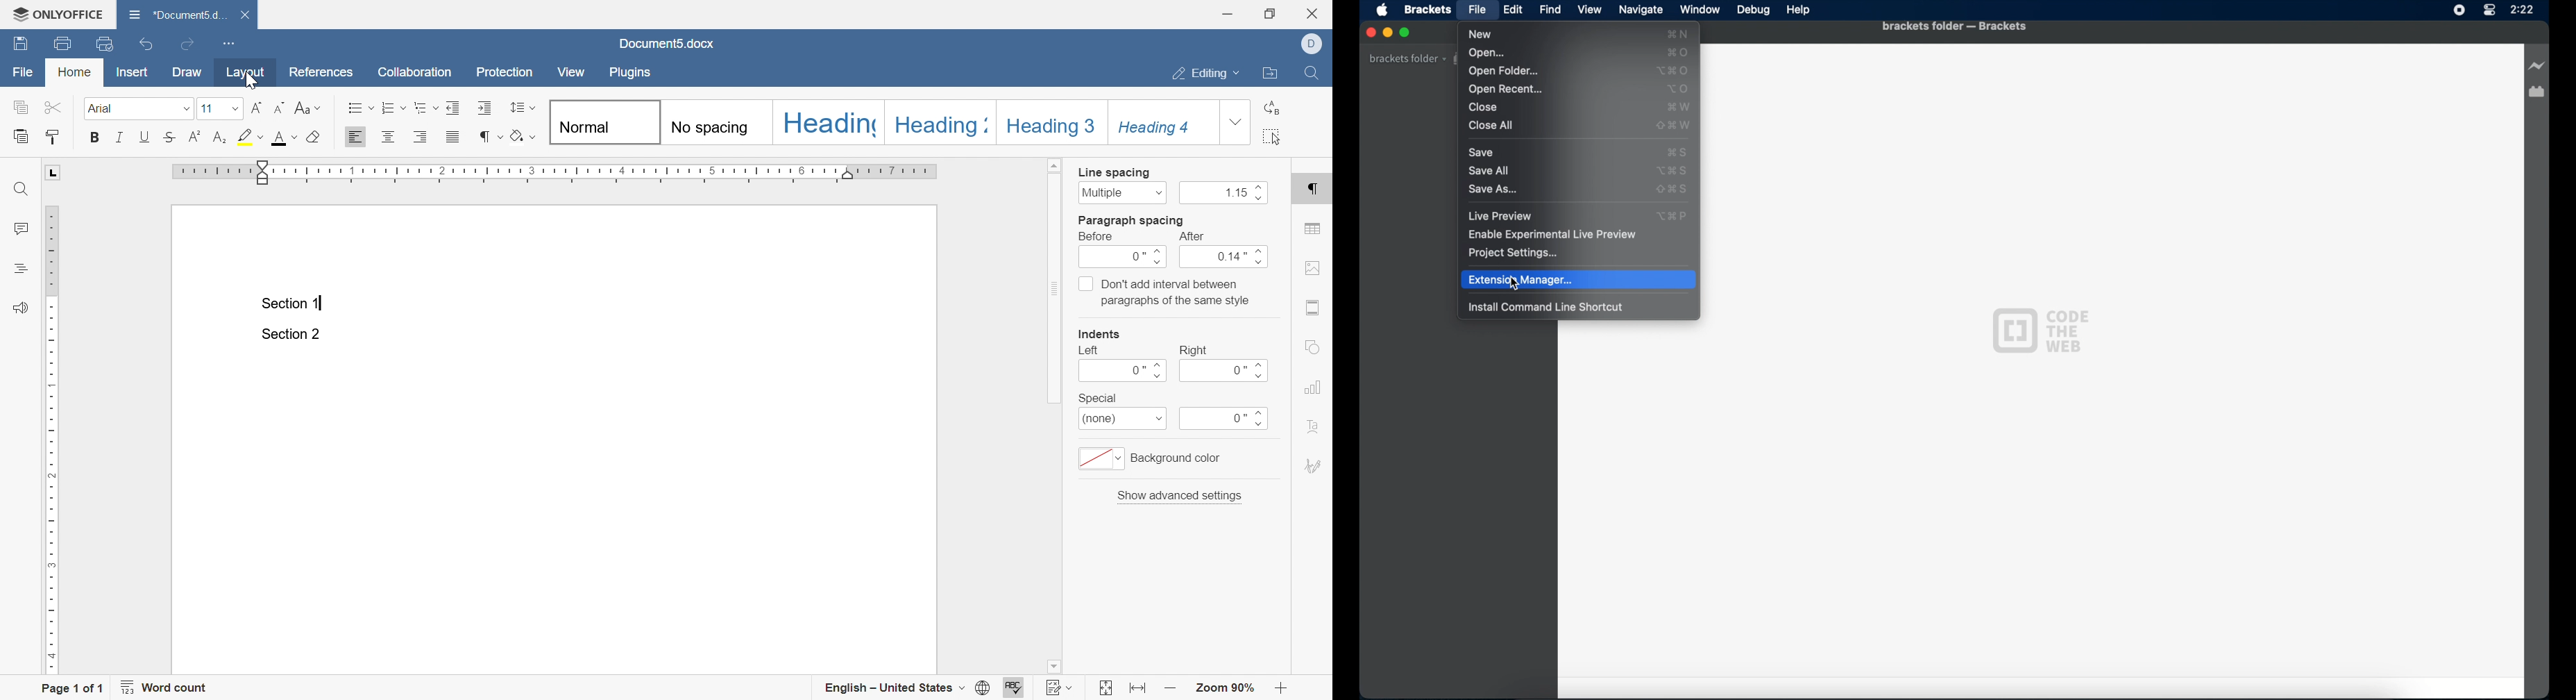 This screenshot has height=700, width=2576. Describe the element at coordinates (423, 137) in the screenshot. I see `Align right` at that location.